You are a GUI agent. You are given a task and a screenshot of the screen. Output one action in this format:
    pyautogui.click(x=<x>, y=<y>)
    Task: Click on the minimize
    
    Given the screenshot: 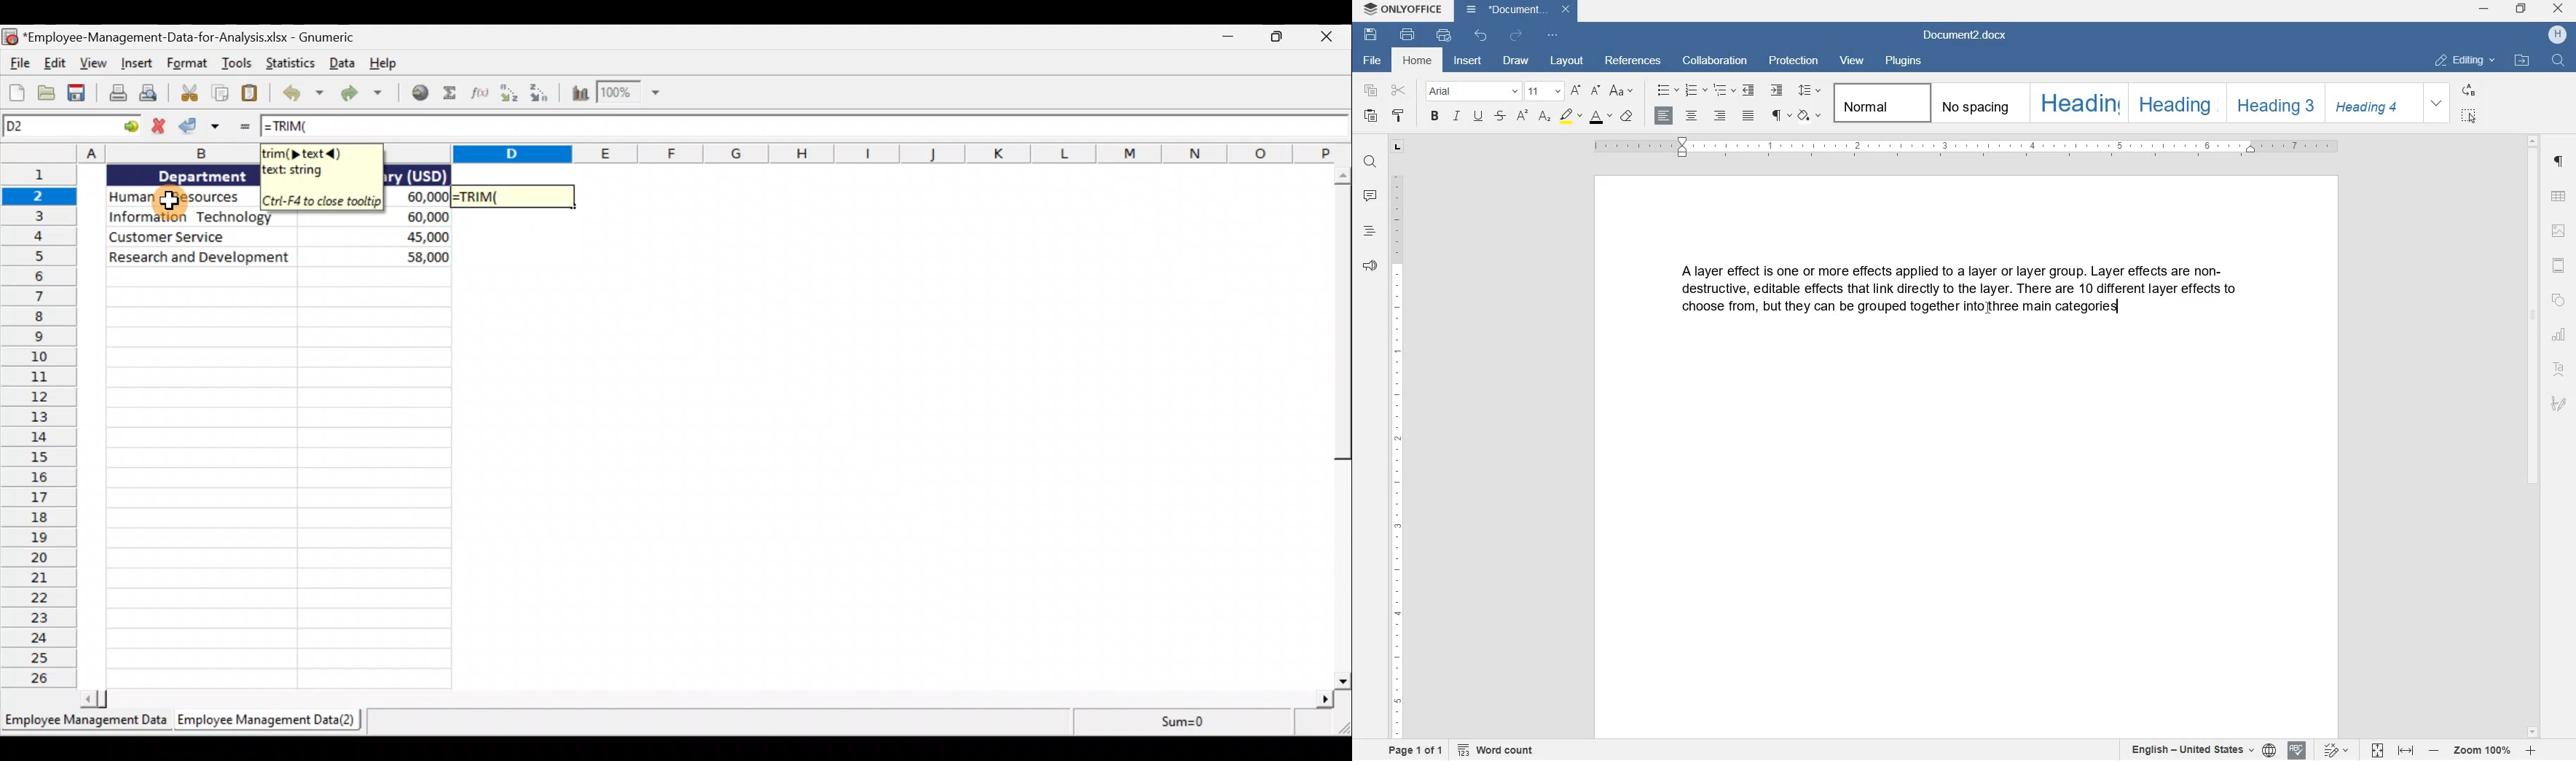 What is the action you would take?
    pyautogui.click(x=2484, y=9)
    